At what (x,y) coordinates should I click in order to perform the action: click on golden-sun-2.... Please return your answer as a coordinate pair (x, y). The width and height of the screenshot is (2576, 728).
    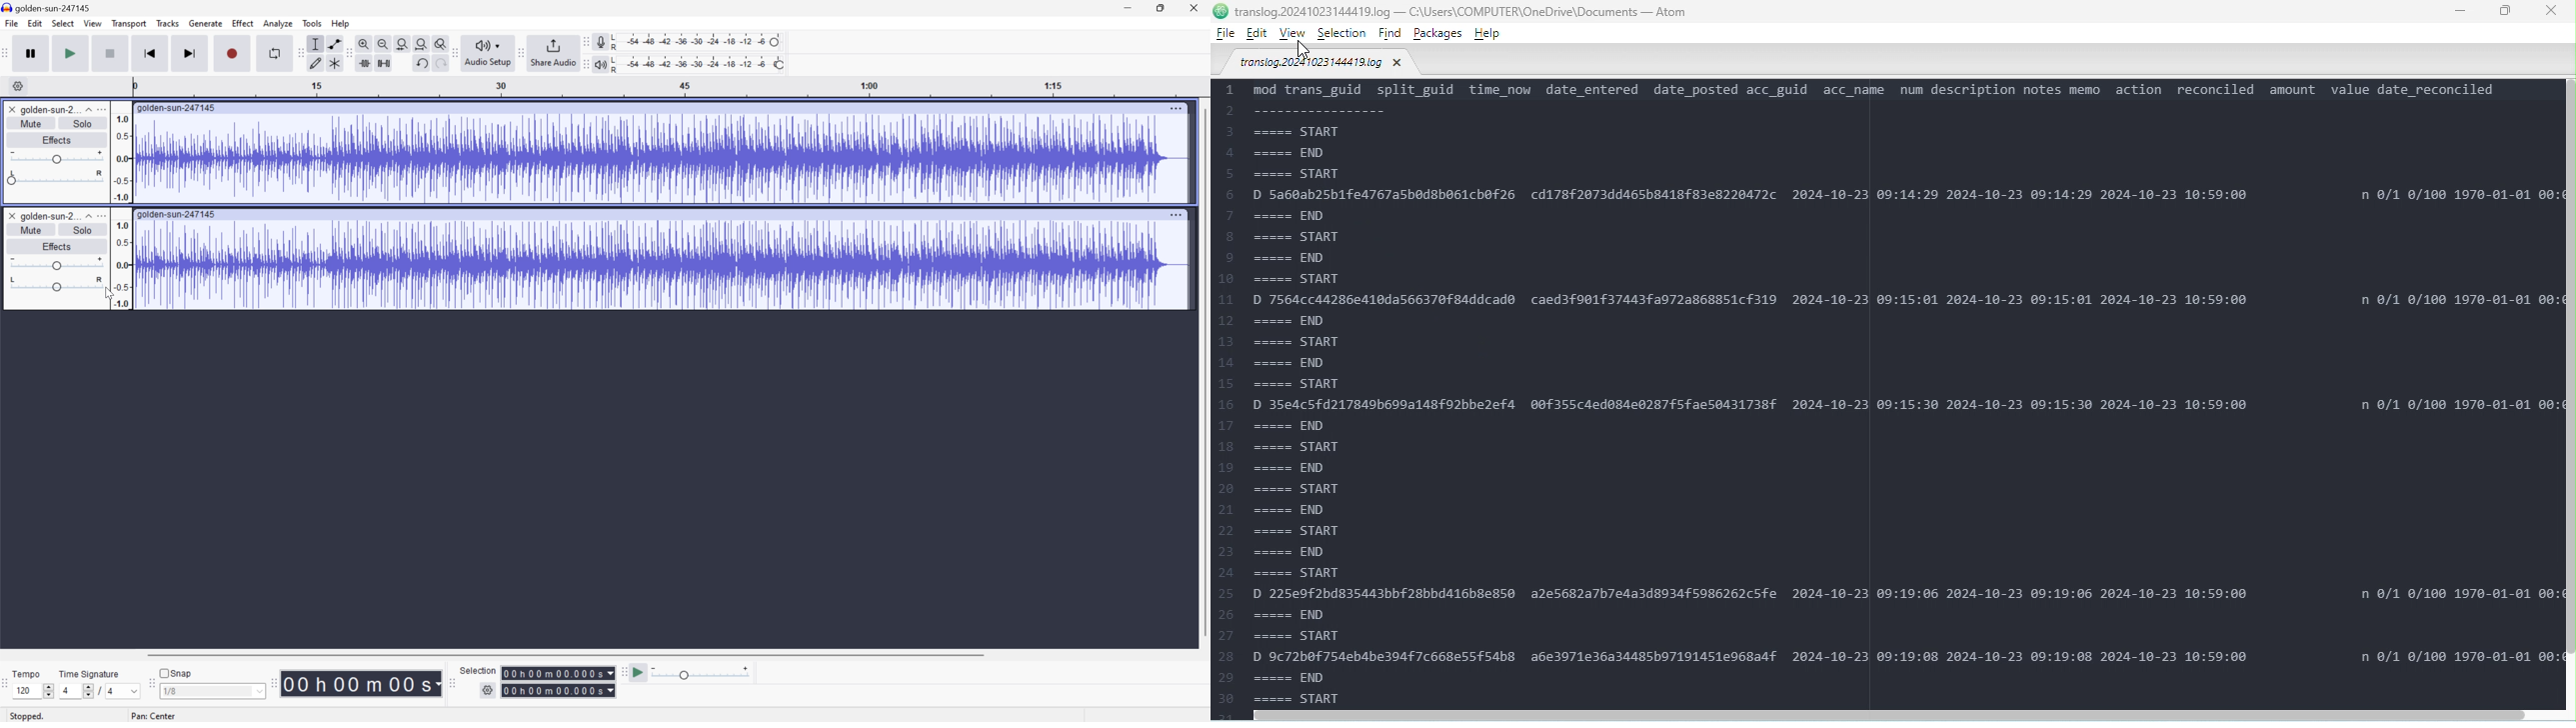
    Looking at the image, I should click on (48, 218).